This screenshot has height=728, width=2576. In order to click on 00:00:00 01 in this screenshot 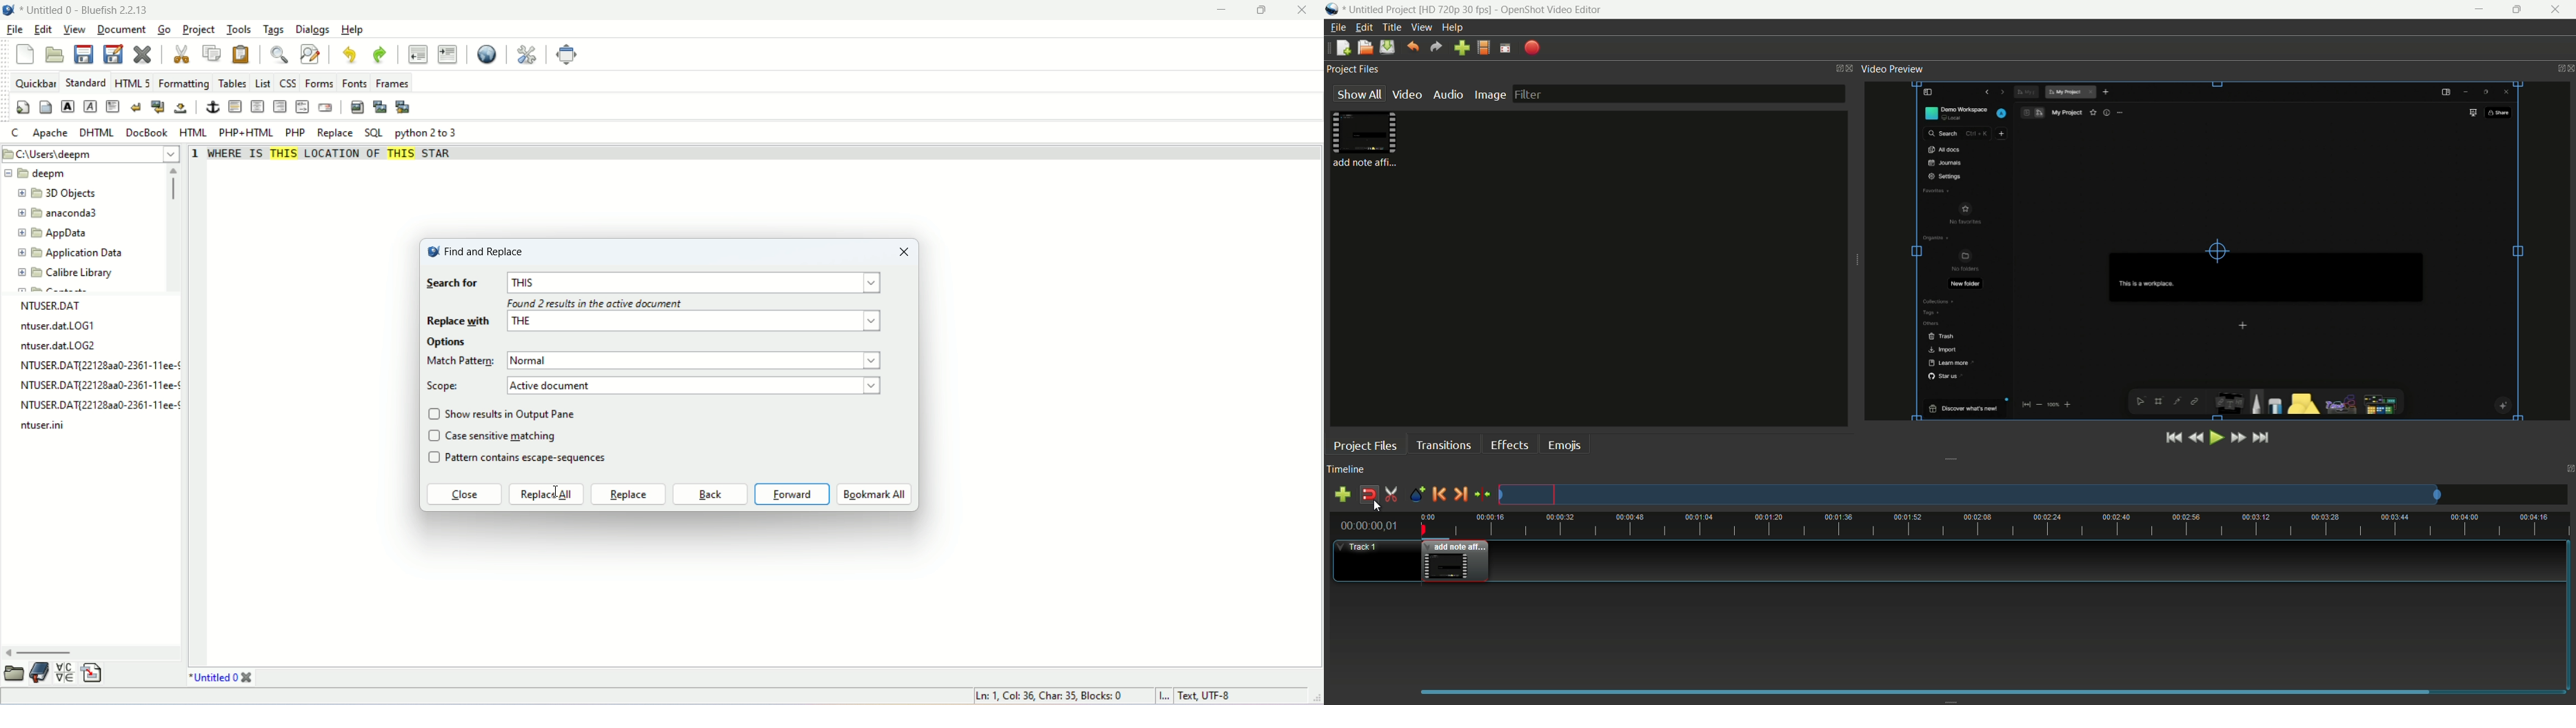, I will do `click(1369, 524)`.